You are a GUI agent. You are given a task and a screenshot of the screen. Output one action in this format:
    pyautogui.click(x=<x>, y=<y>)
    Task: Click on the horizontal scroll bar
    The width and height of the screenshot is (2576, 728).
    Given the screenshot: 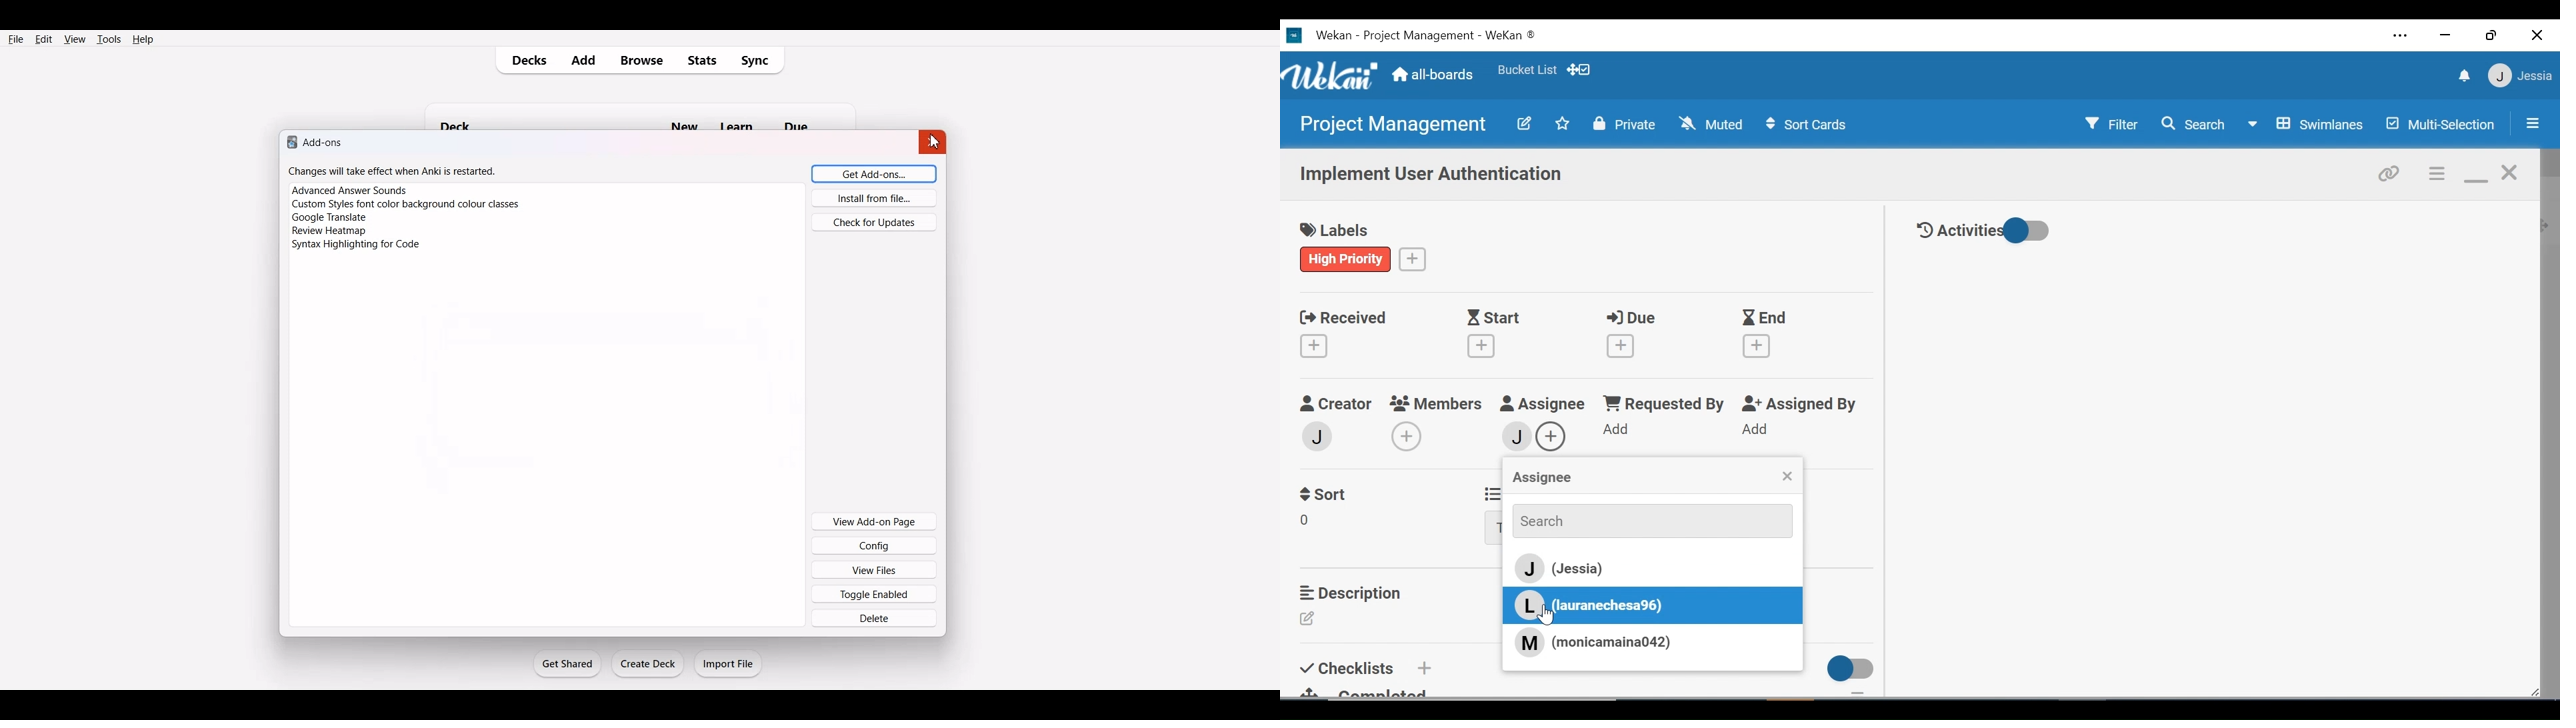 What is the action you would take?
    pyautogui.click(x=1512, y=707)
    